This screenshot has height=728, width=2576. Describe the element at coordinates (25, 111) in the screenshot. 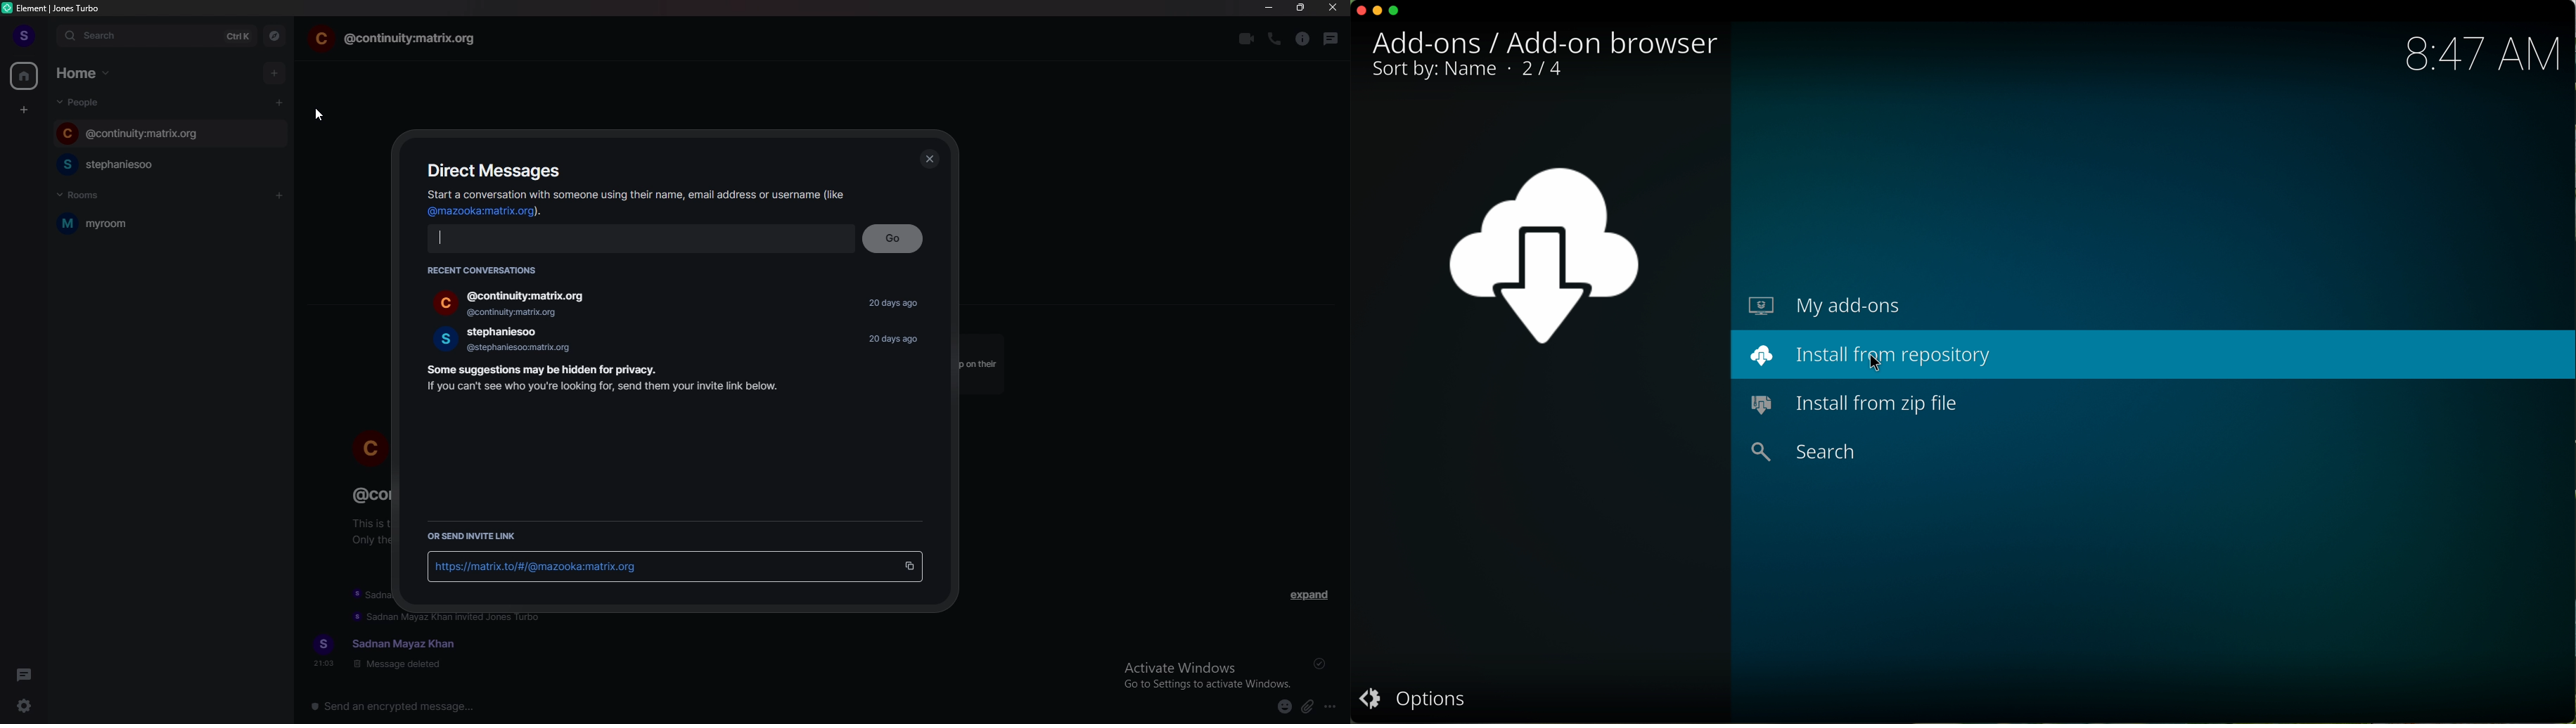

I see `create space` at that location.